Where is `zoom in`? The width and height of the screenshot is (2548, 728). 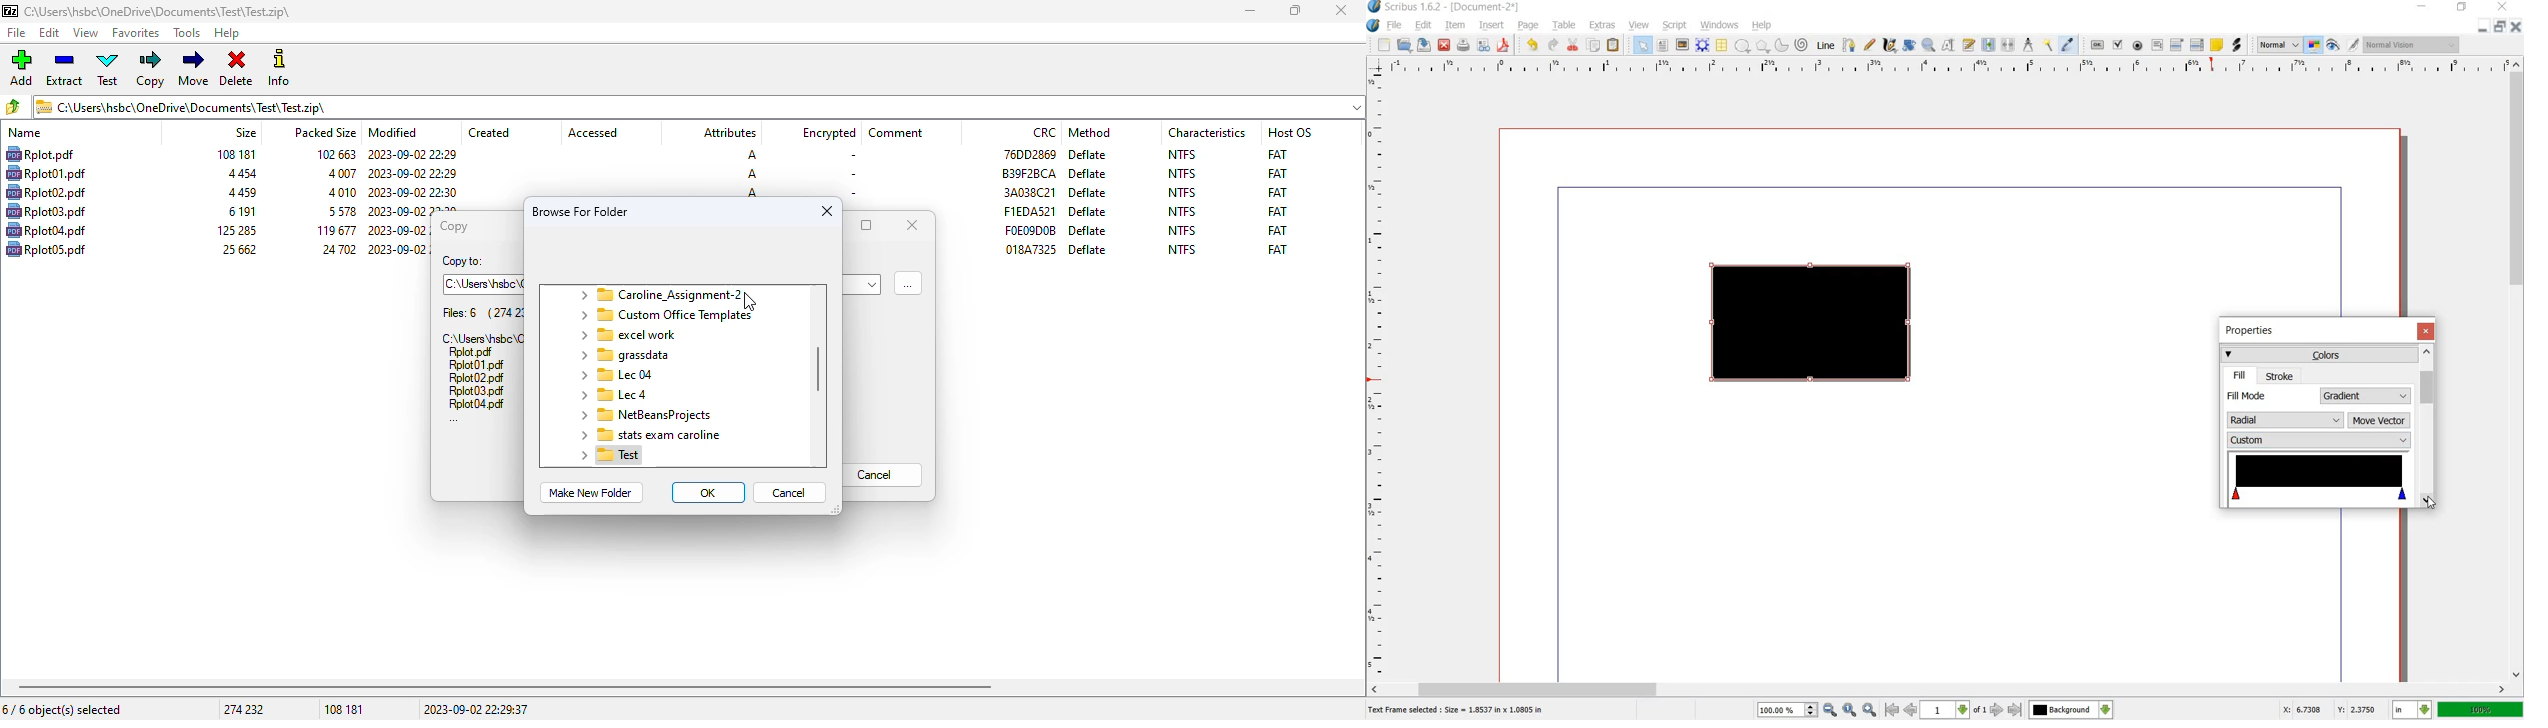
zoom in is located at coordinates (1870, 710).